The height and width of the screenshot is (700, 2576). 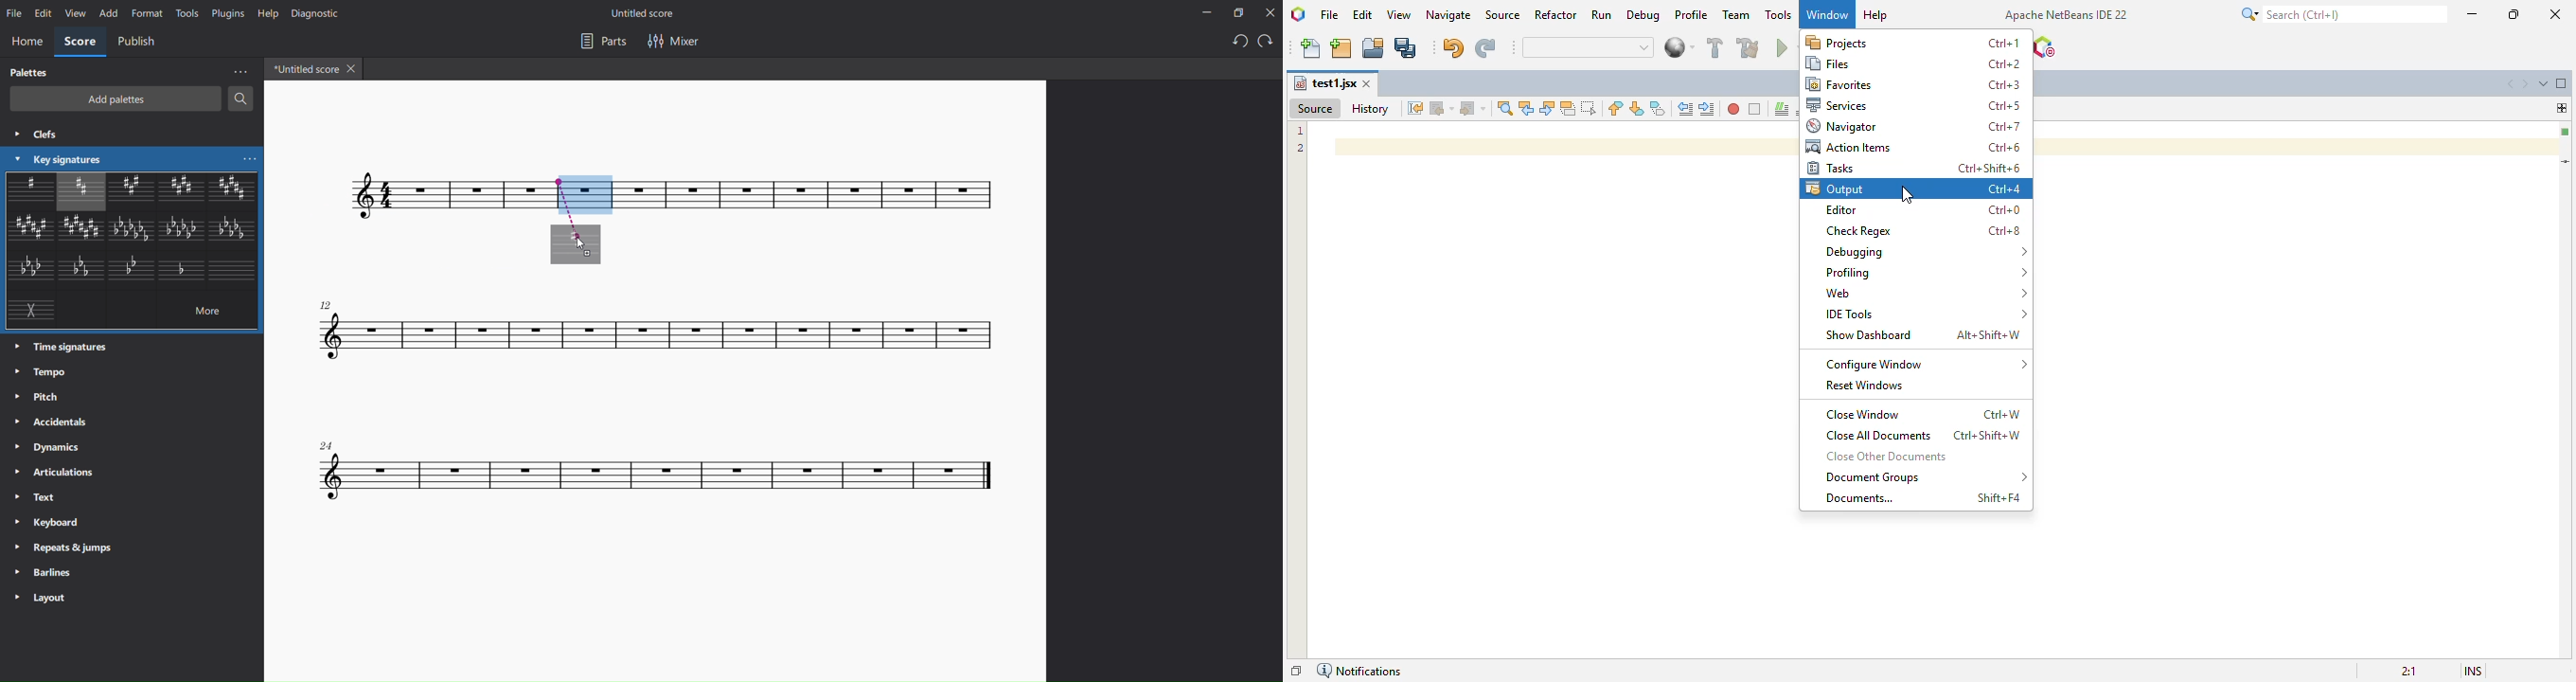 I want to click on layout, so click(x=45, y=599).